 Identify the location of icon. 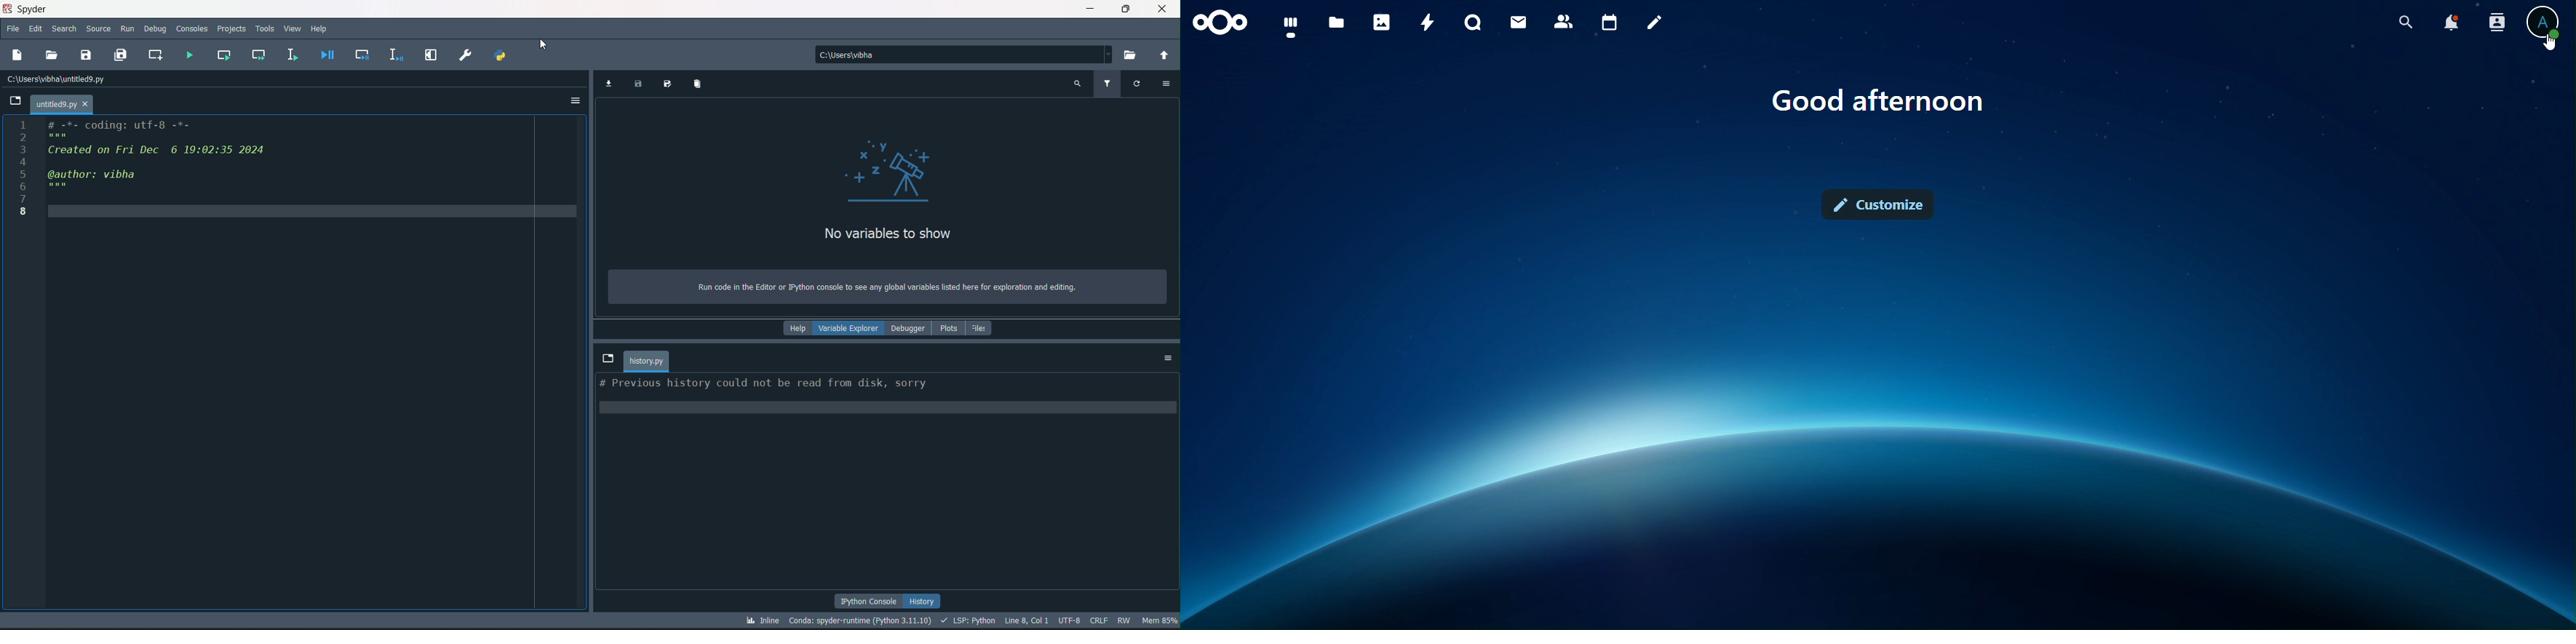
(1218, 22).